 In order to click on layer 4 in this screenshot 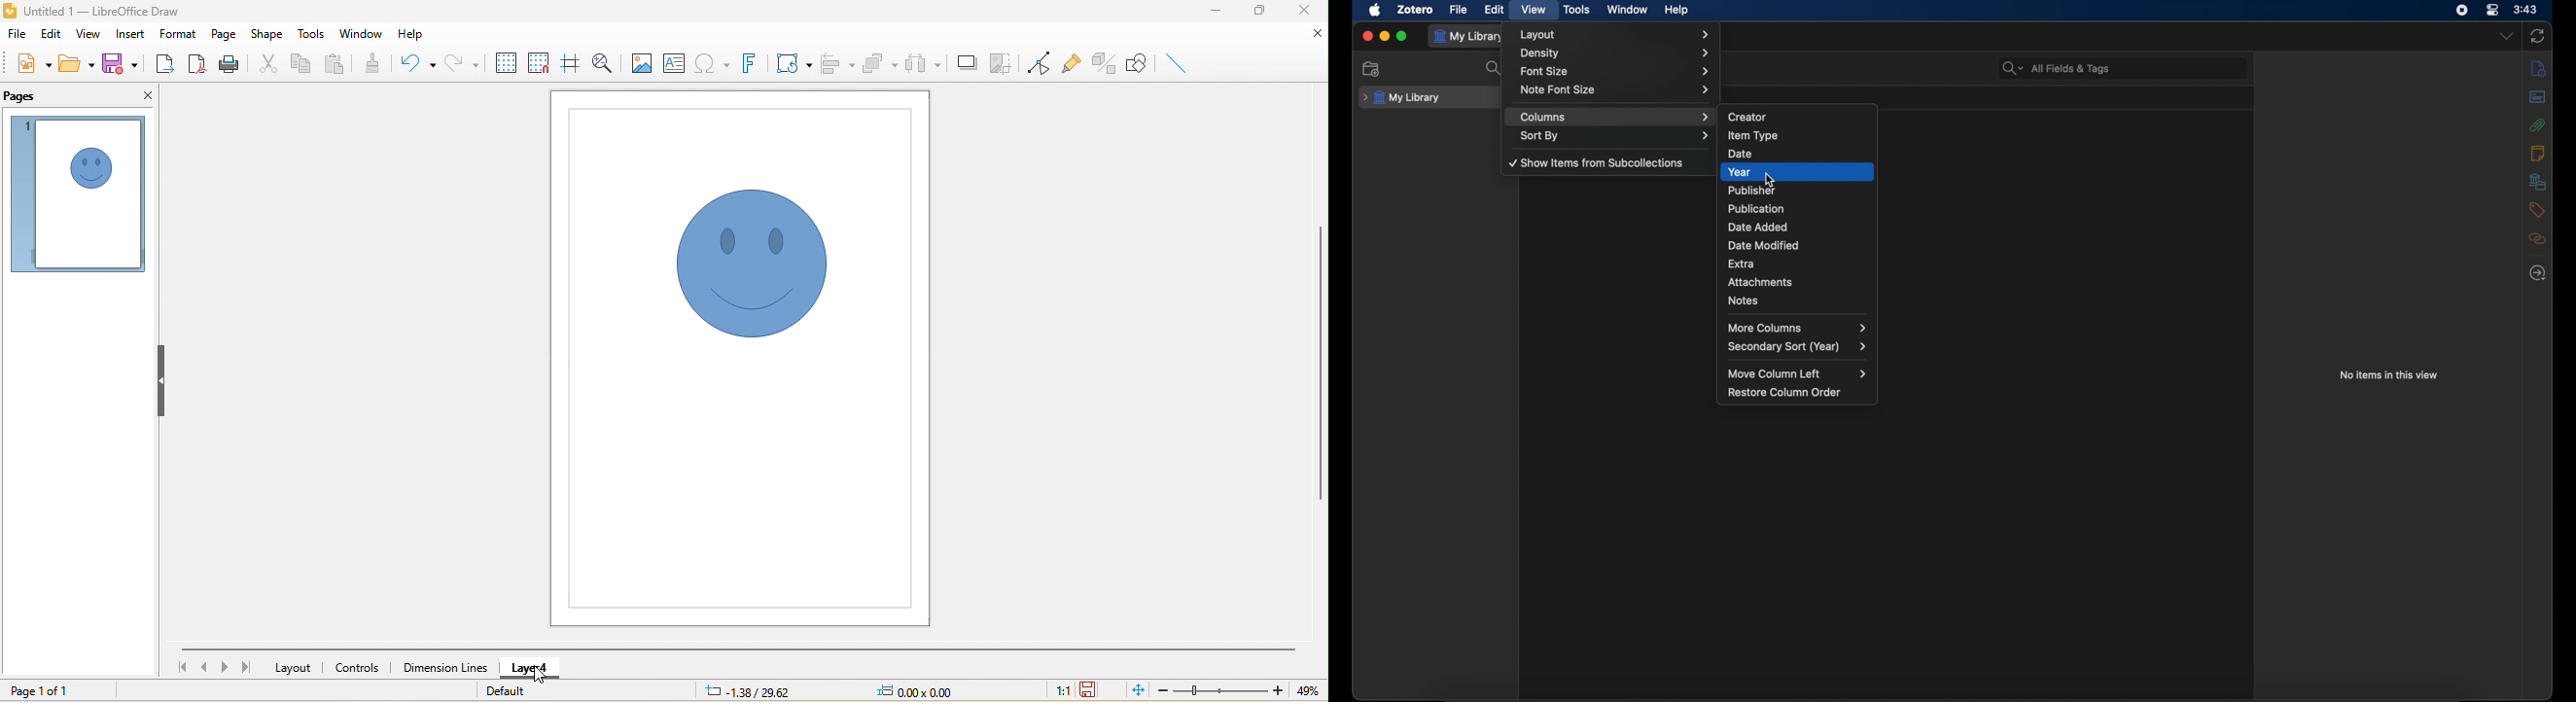, I will do `click(536, 668)`.